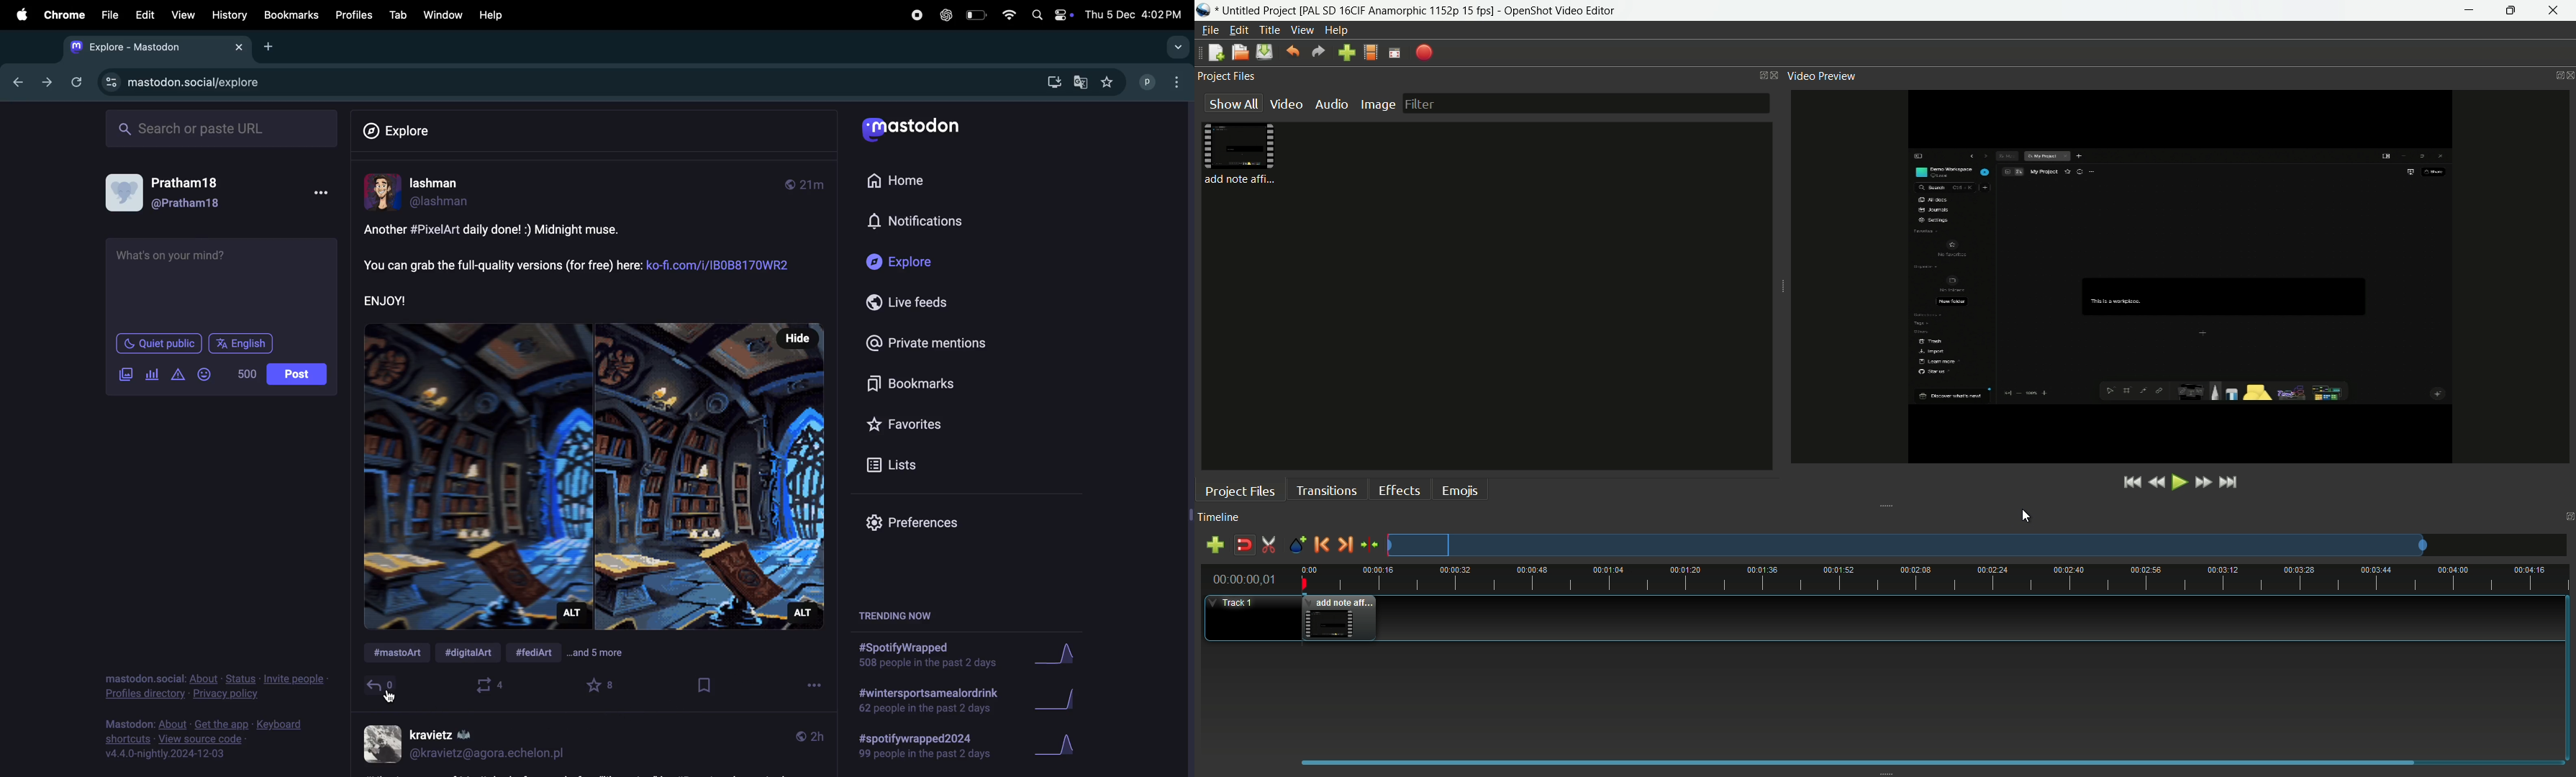 The height and width of the screenshot is (784, 2576). Describe the element at coordinates (299, 374) in the screenshot. I see `post` at that location.